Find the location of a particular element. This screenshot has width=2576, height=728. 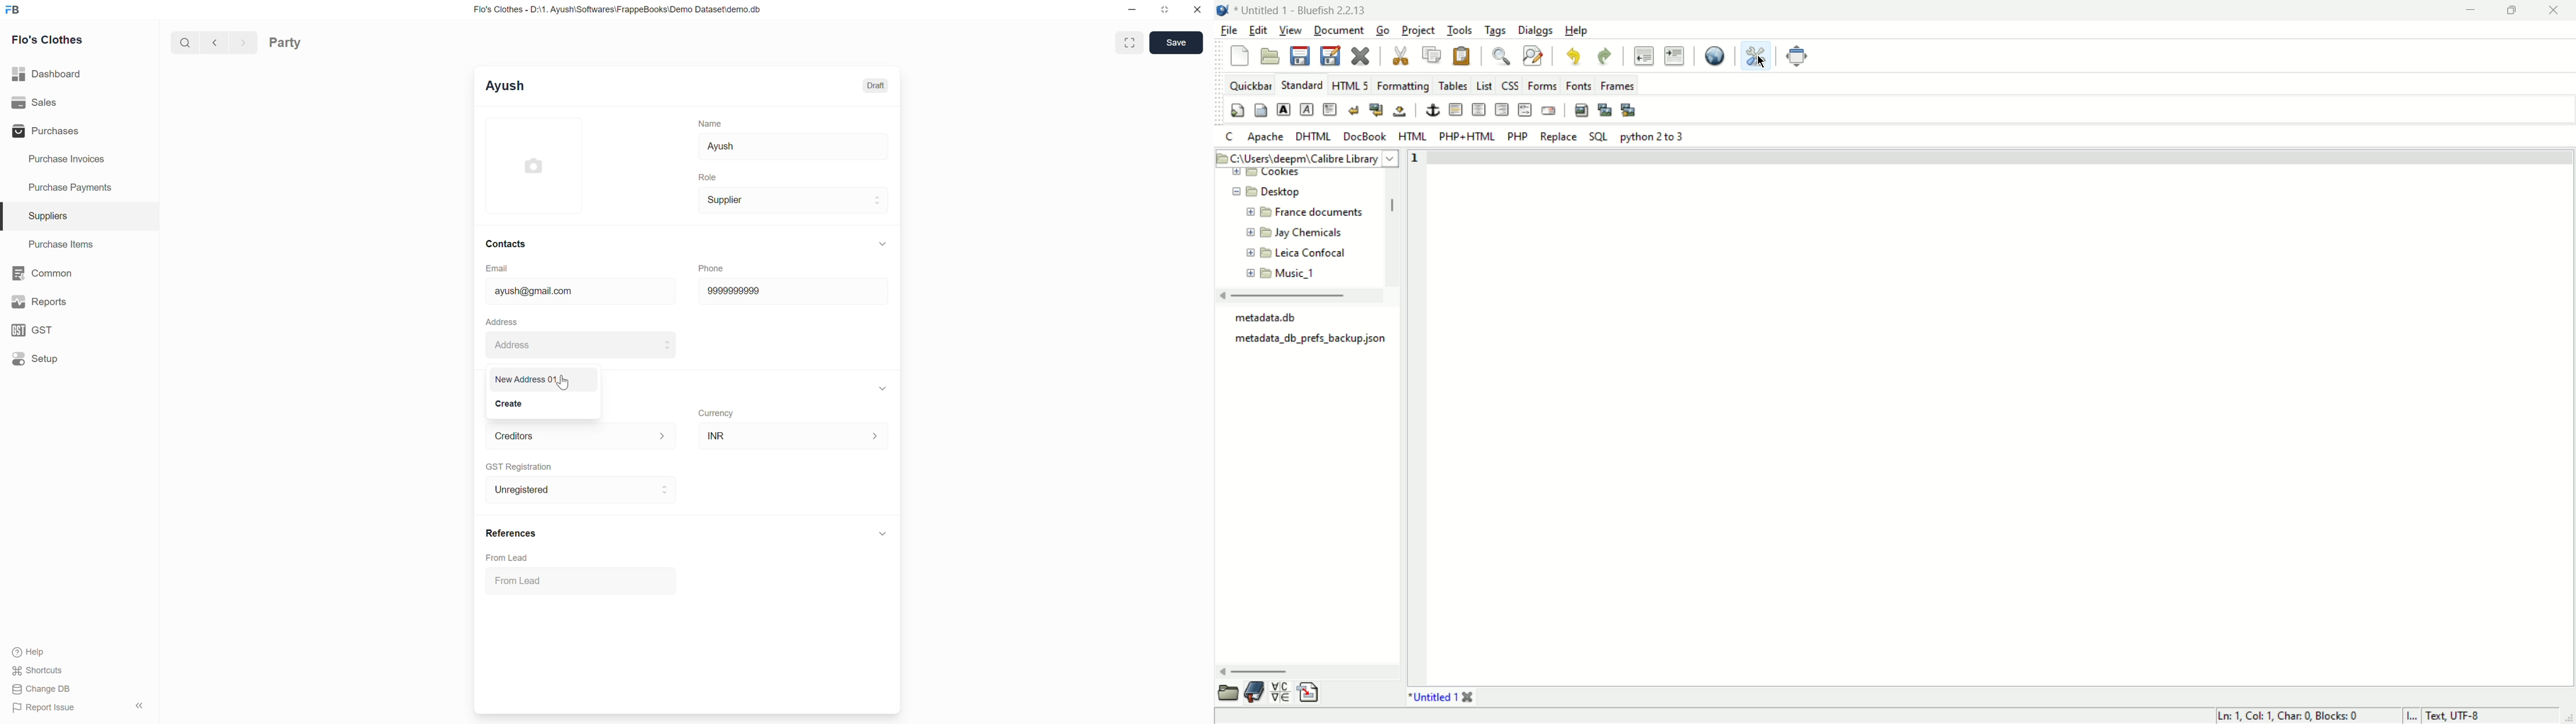

PHP+HTML is located at coordinates (1467, 136).